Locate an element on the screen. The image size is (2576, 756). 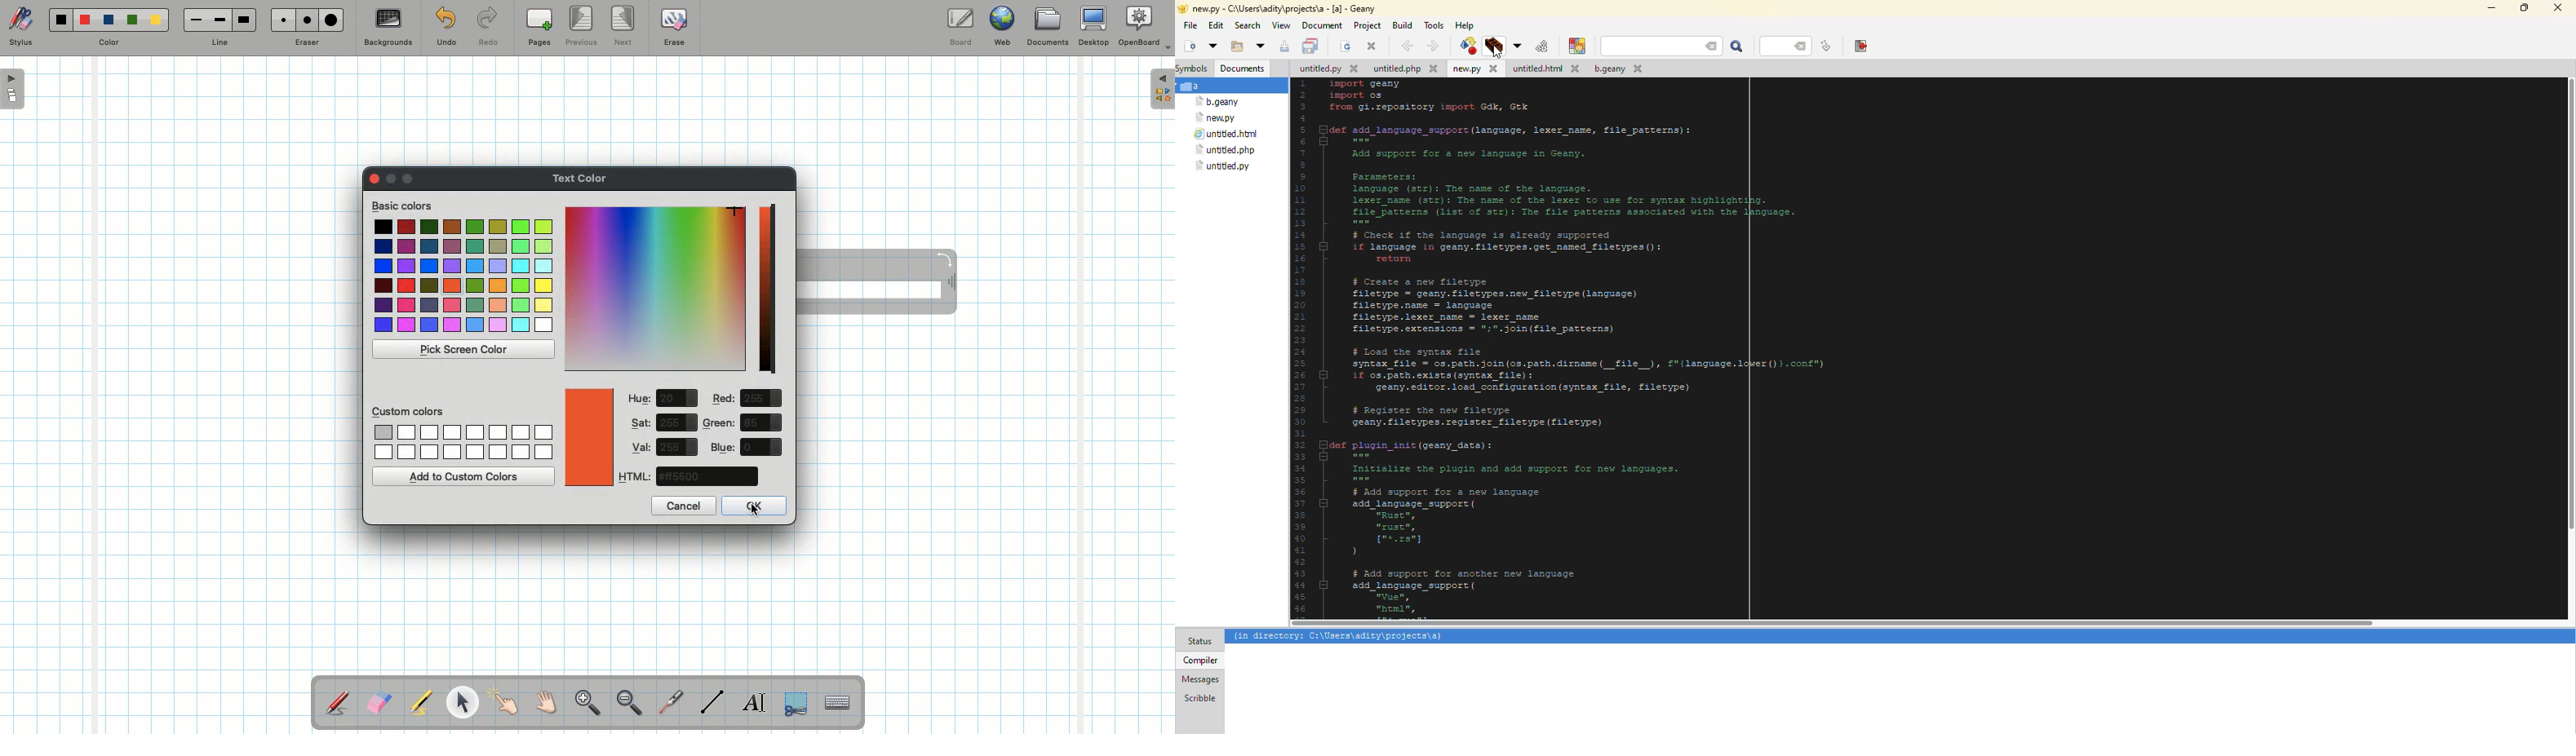
Expand is located at coordinates (1162, 89).